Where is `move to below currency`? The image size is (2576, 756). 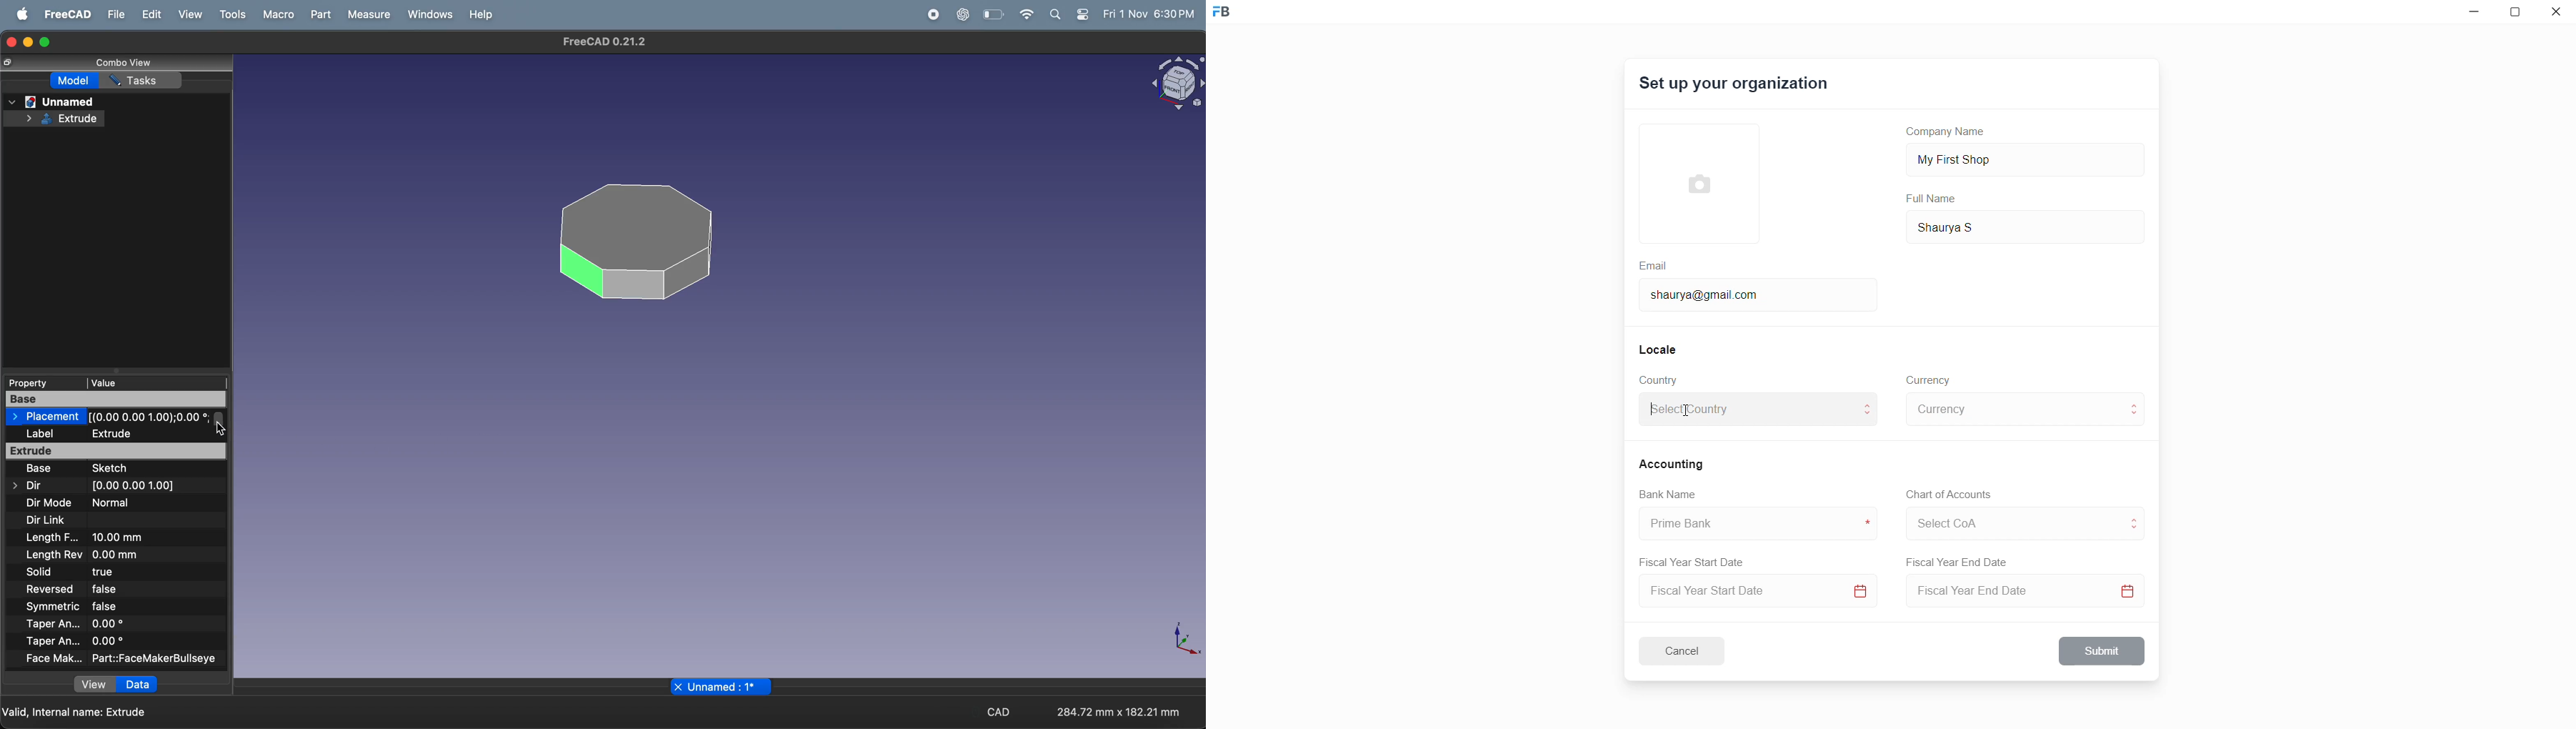 move to below currency is located at coordinates (2137, 417).